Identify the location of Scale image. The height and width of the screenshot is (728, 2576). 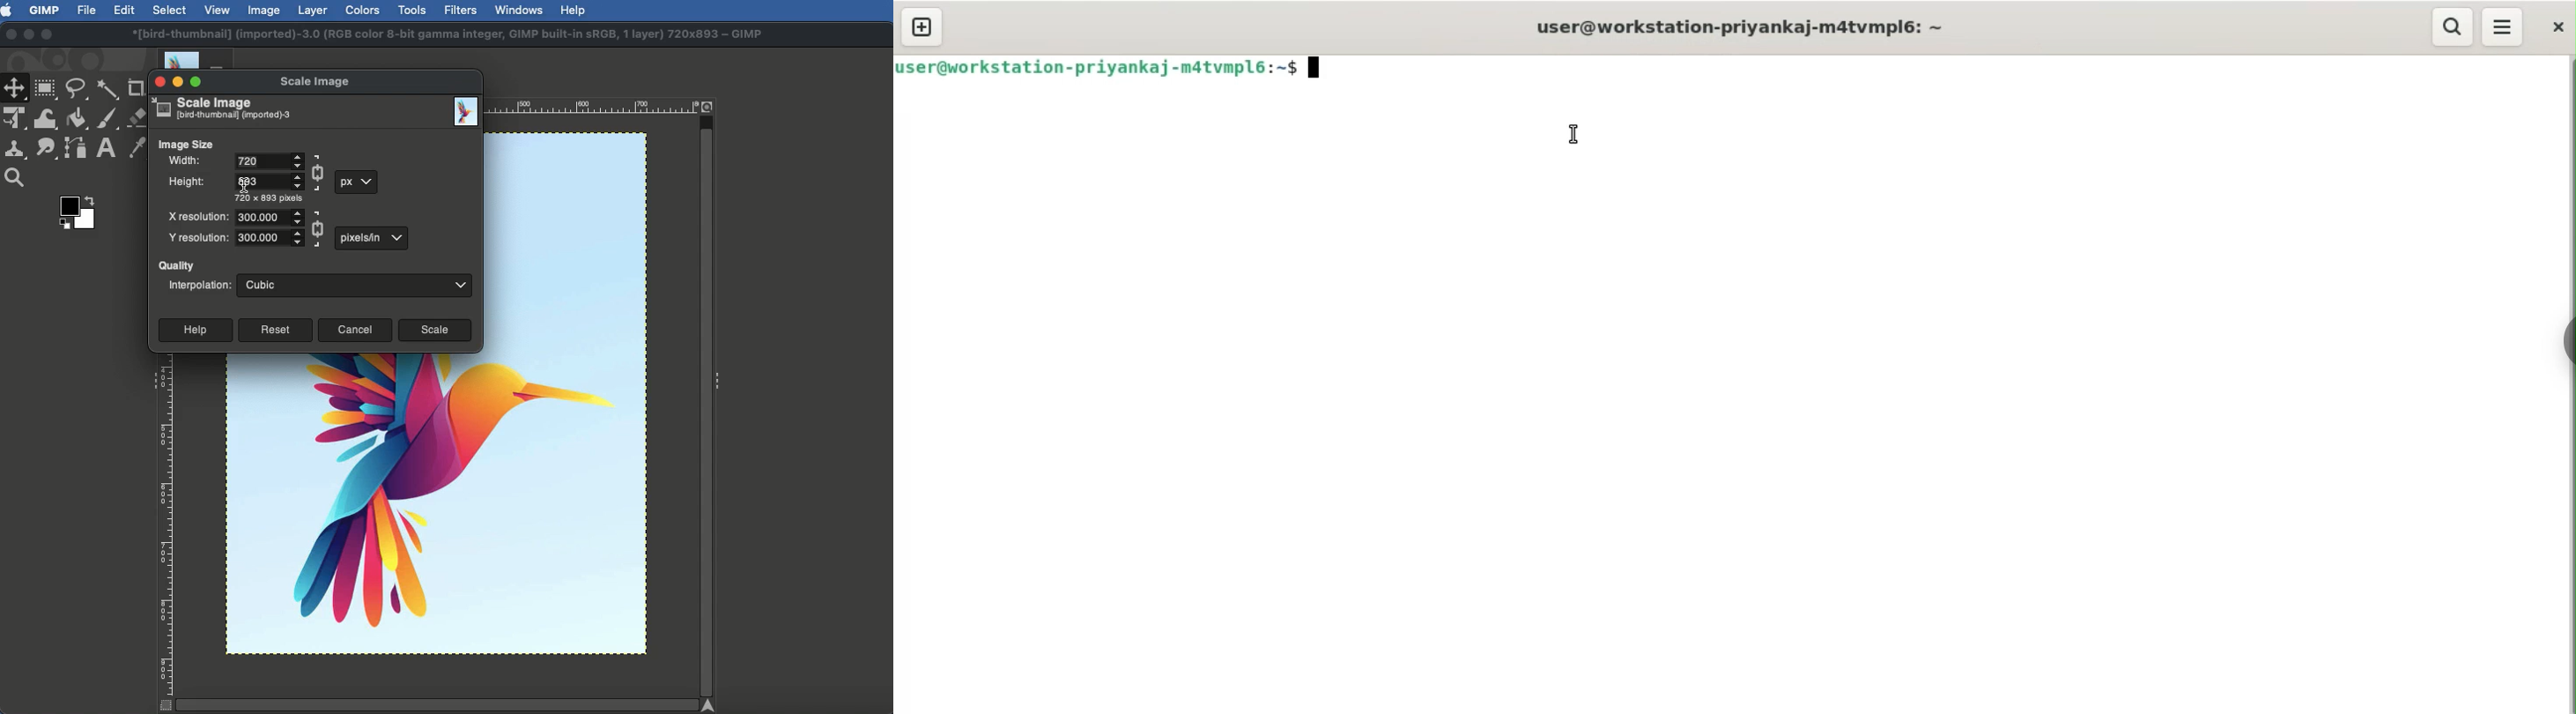
(314, 77).